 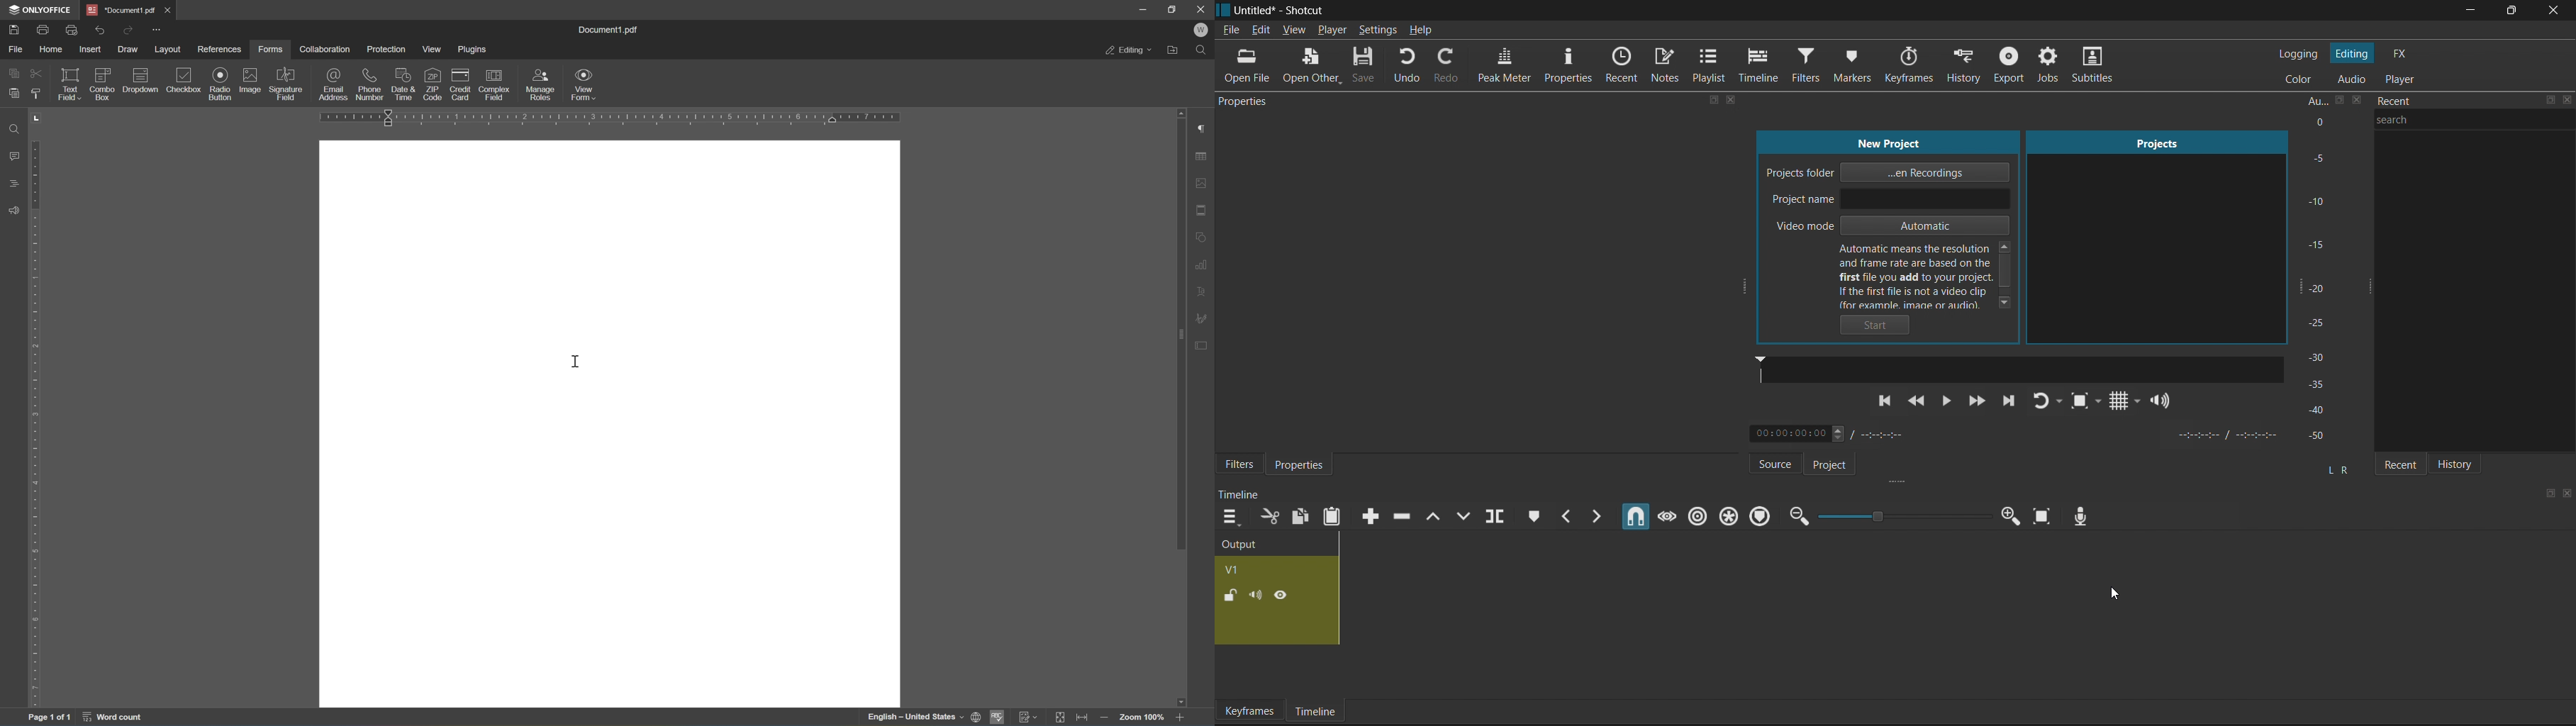 What do you see at coordinates (2469, 11) in the screenshot?
I see `minimize` at bounding box center [2469, 11].